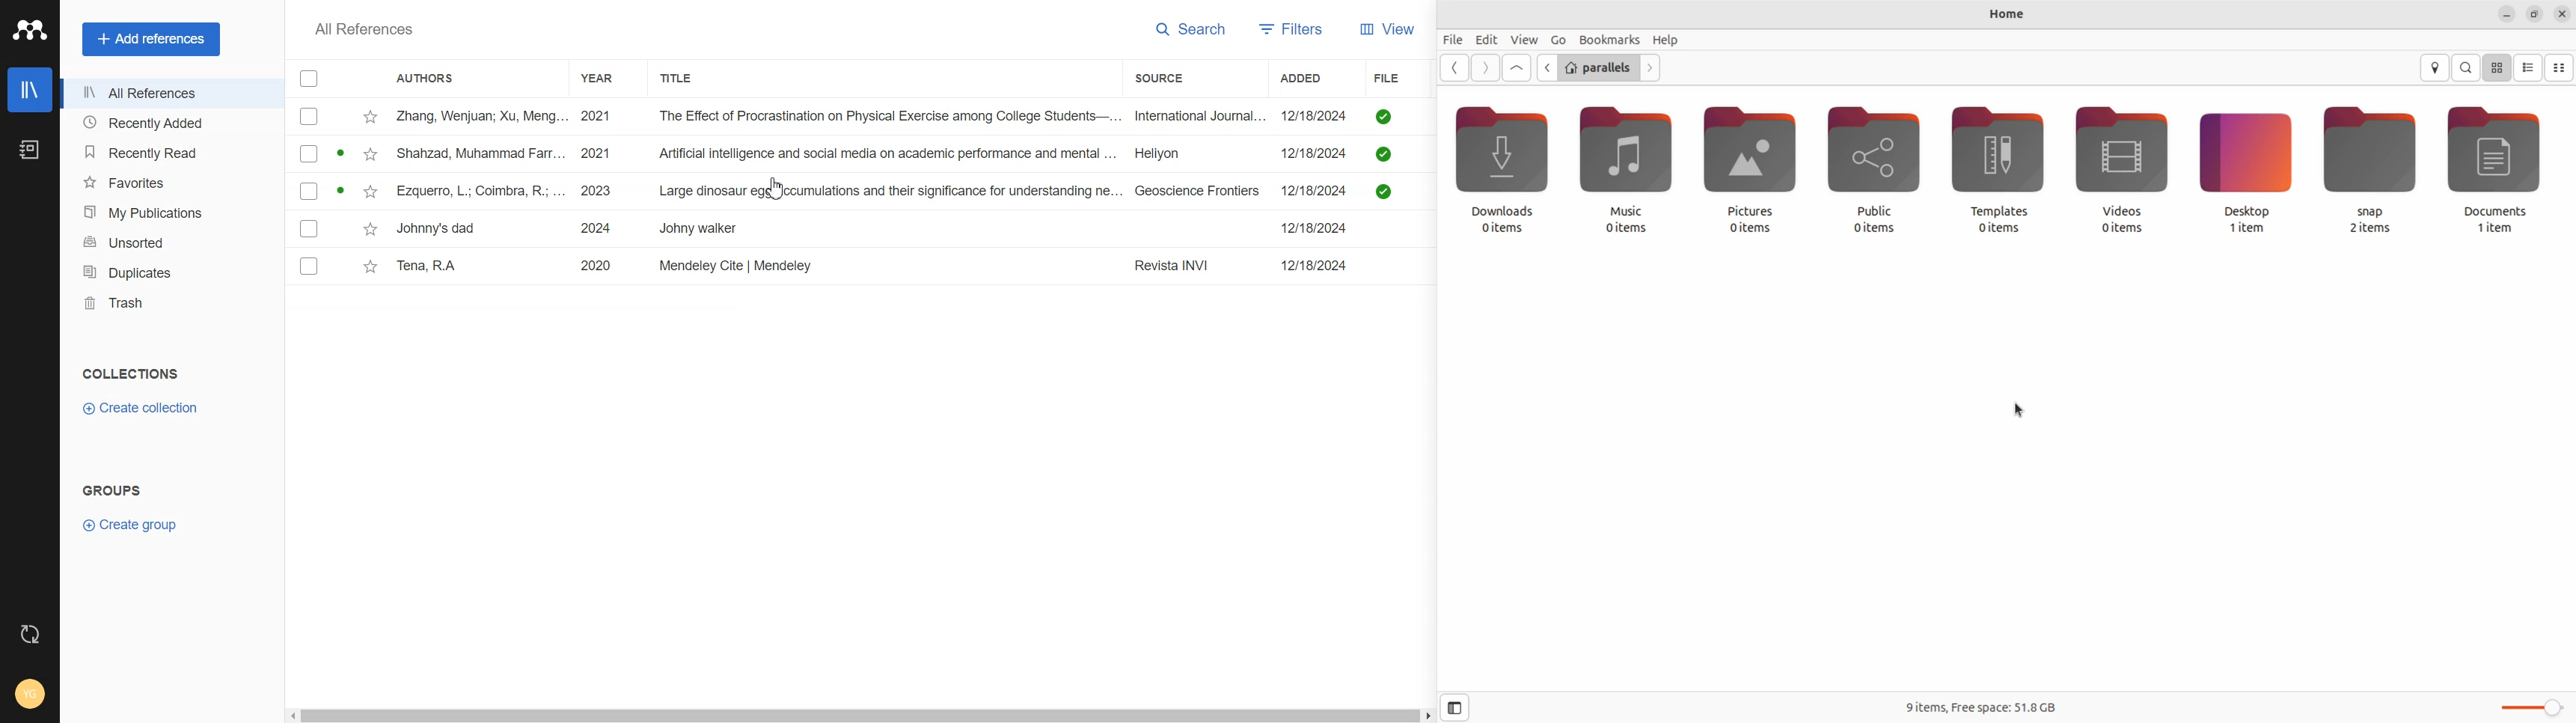 Image resolution: width=2576 pixels, height=728 pixels. What do you see at coordinates (1626, 229) in the screenshot?
I see `0 items` at bounding box center [1626, 229].